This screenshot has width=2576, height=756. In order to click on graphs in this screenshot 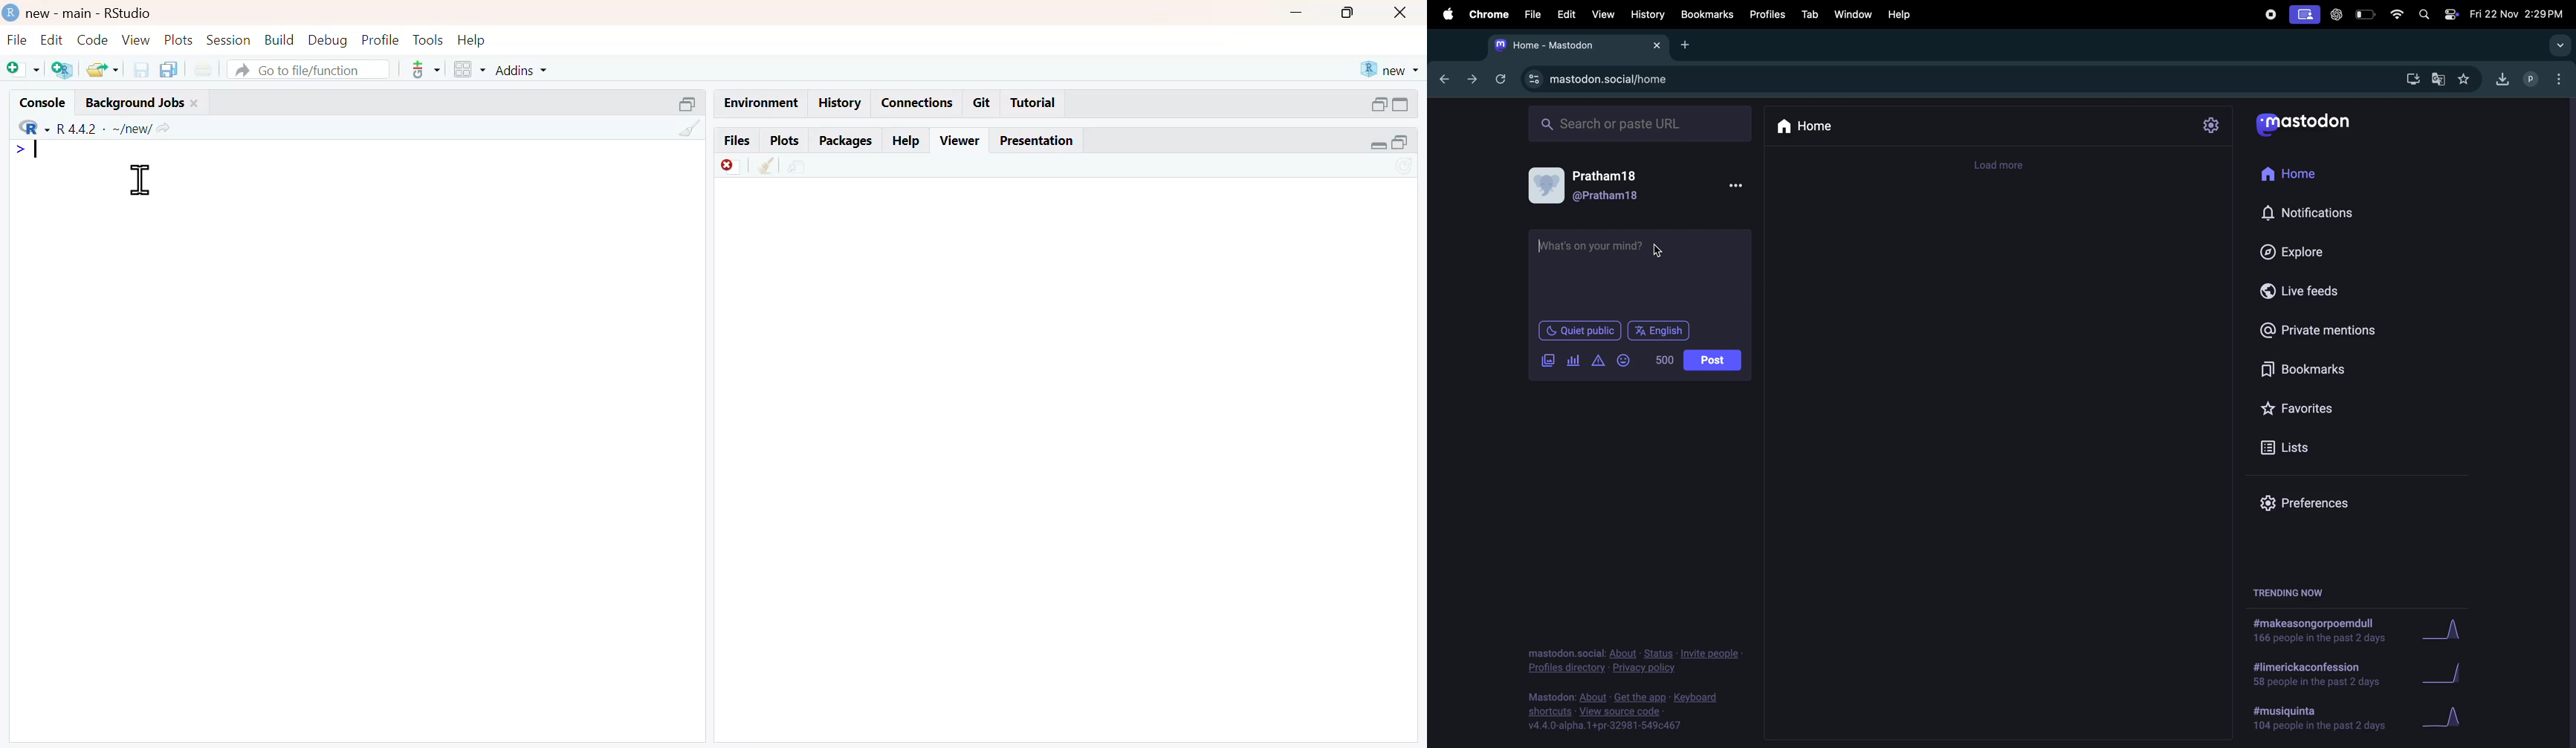, I will do `click(2475, 717)`.